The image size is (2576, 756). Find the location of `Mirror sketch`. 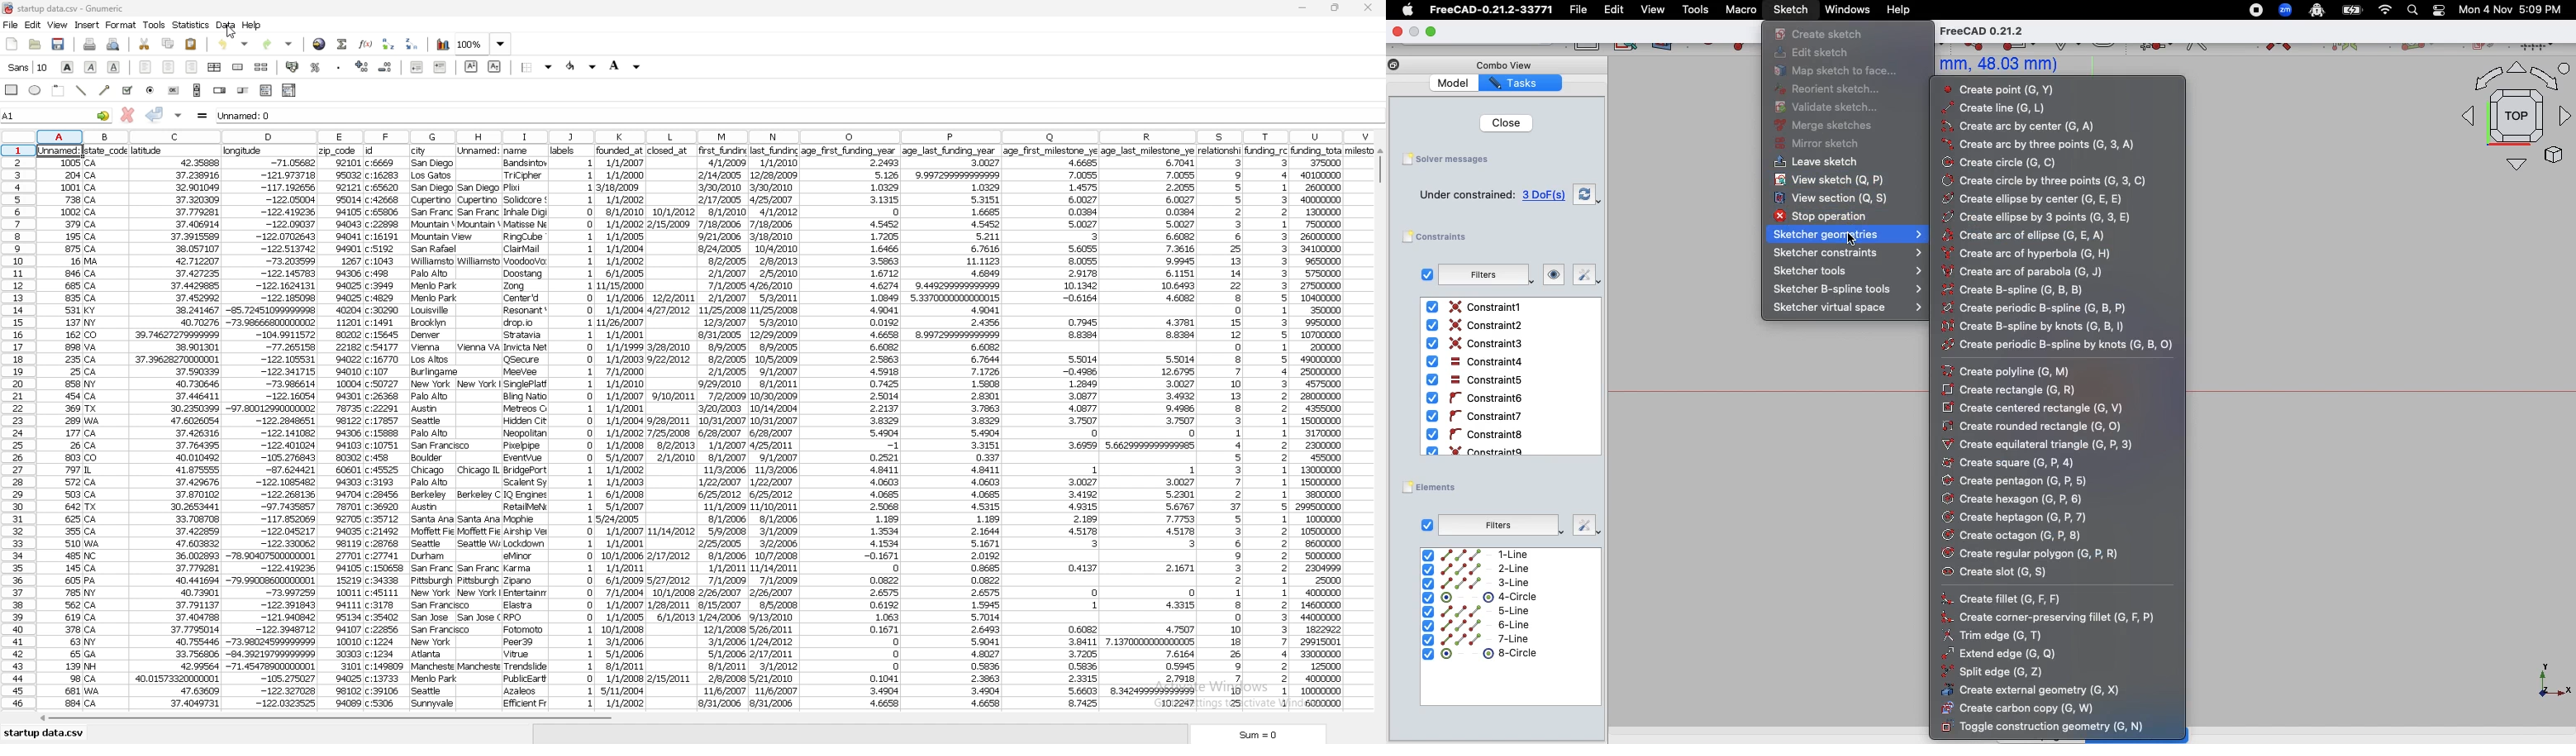

Mirror sketch is located at coordinates (1818, 145).